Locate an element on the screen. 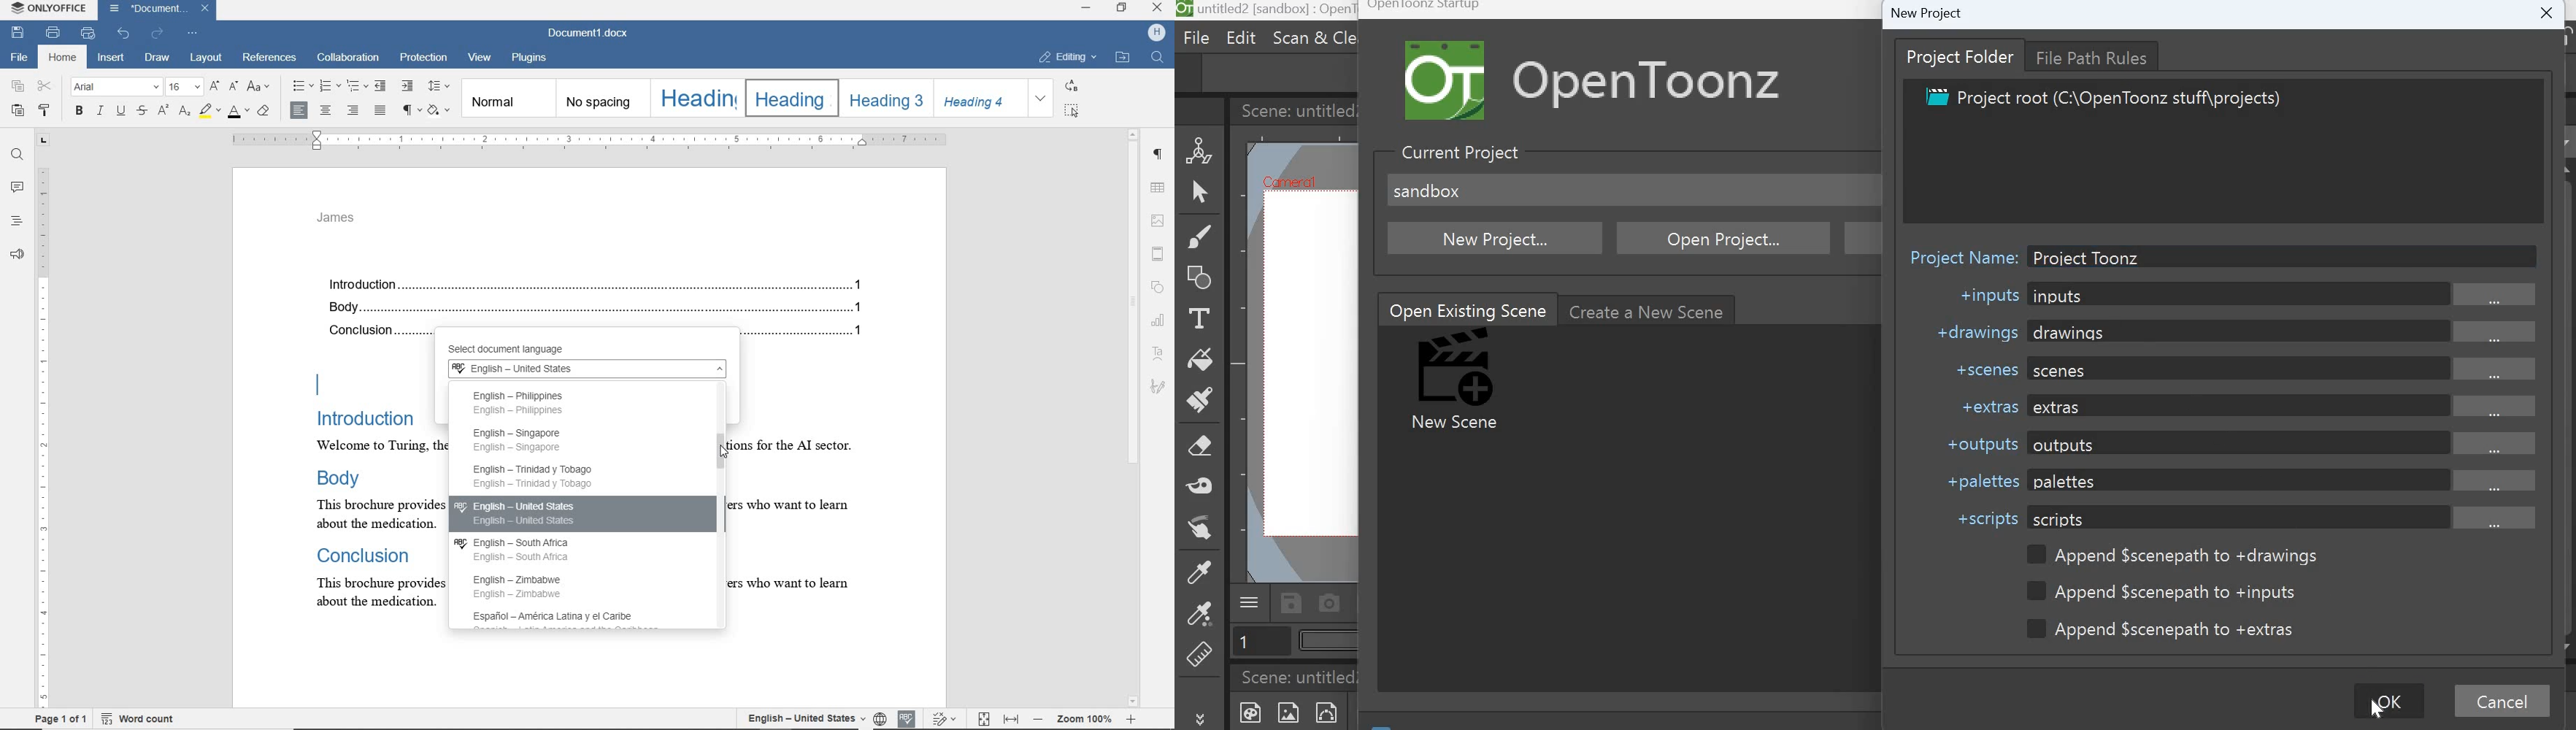 This screenshot has height=756, width=2576. English - Zimbabwe is located at coordinates (513, 589).